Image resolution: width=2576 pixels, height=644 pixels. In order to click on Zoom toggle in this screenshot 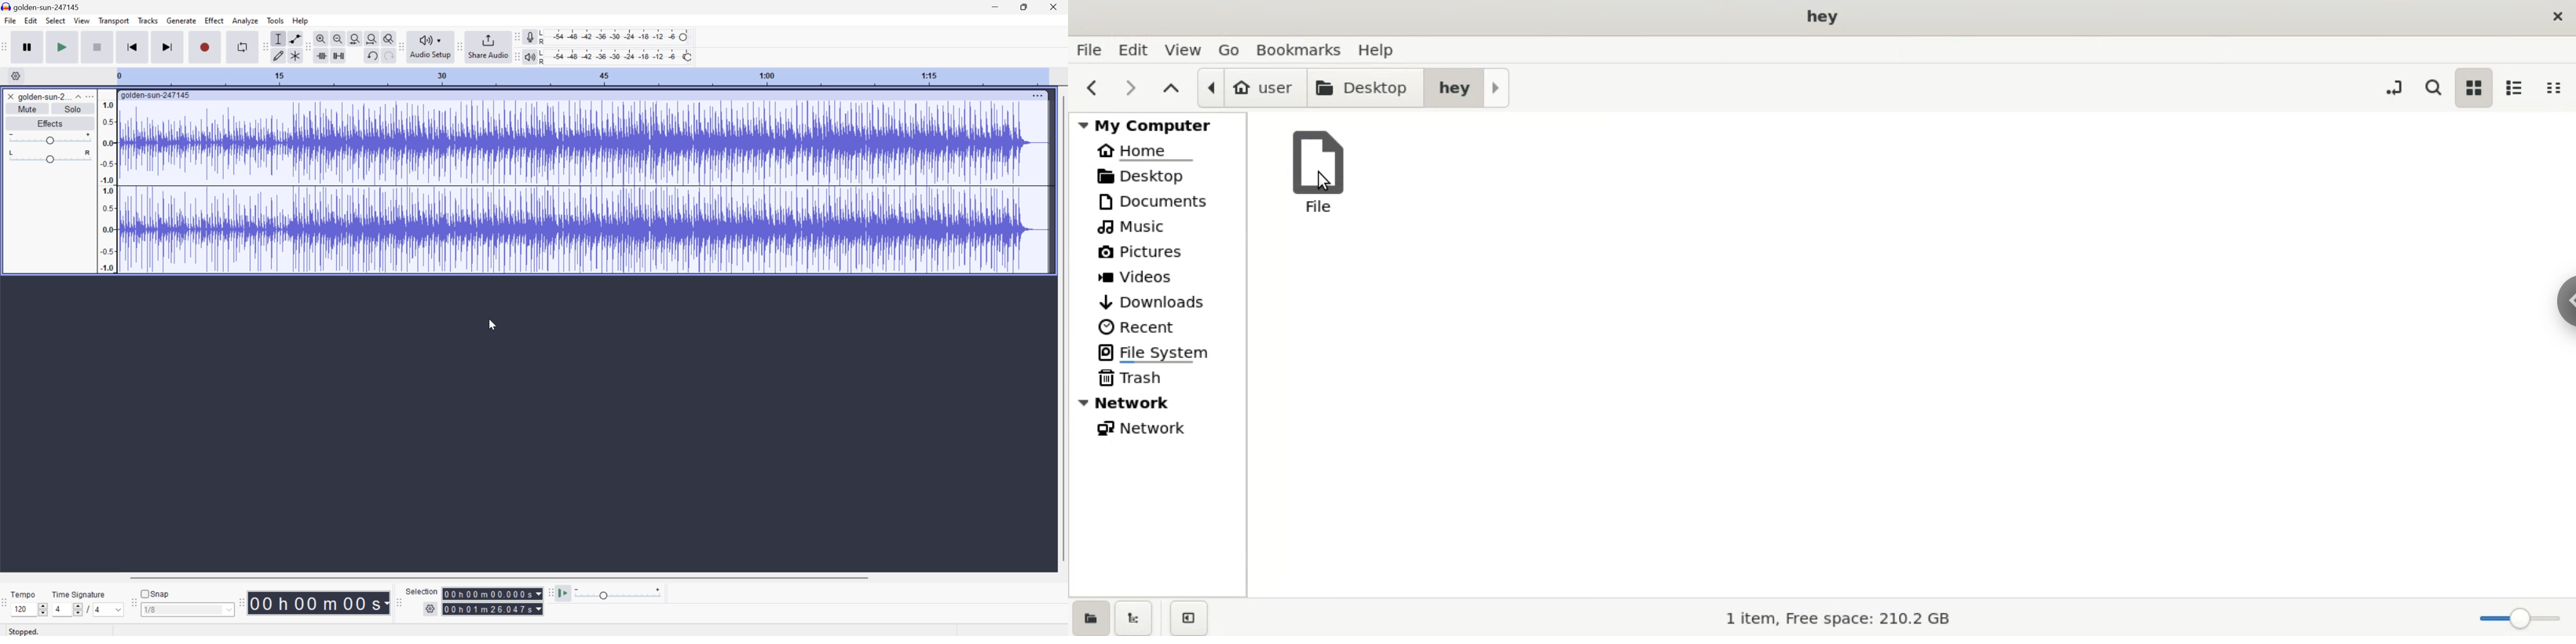, I will do `click(385, 37)`.